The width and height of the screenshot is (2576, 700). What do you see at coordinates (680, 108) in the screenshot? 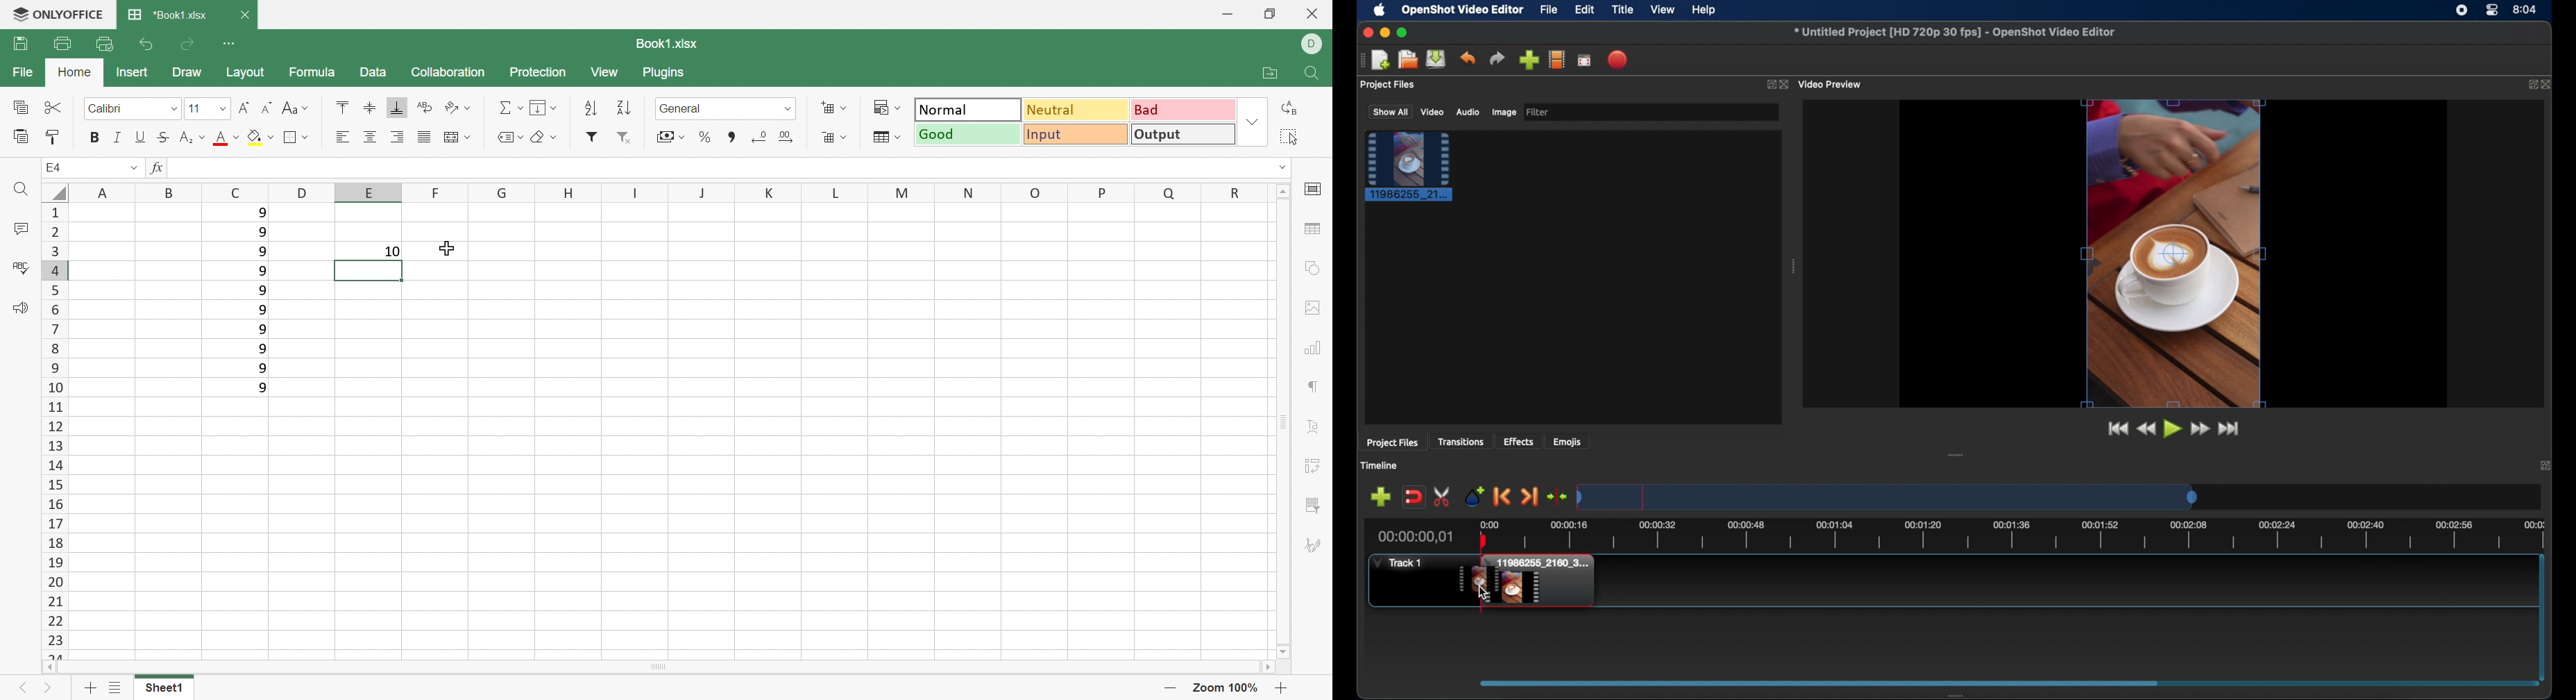
I see `General` at bounding box center [680, 108].